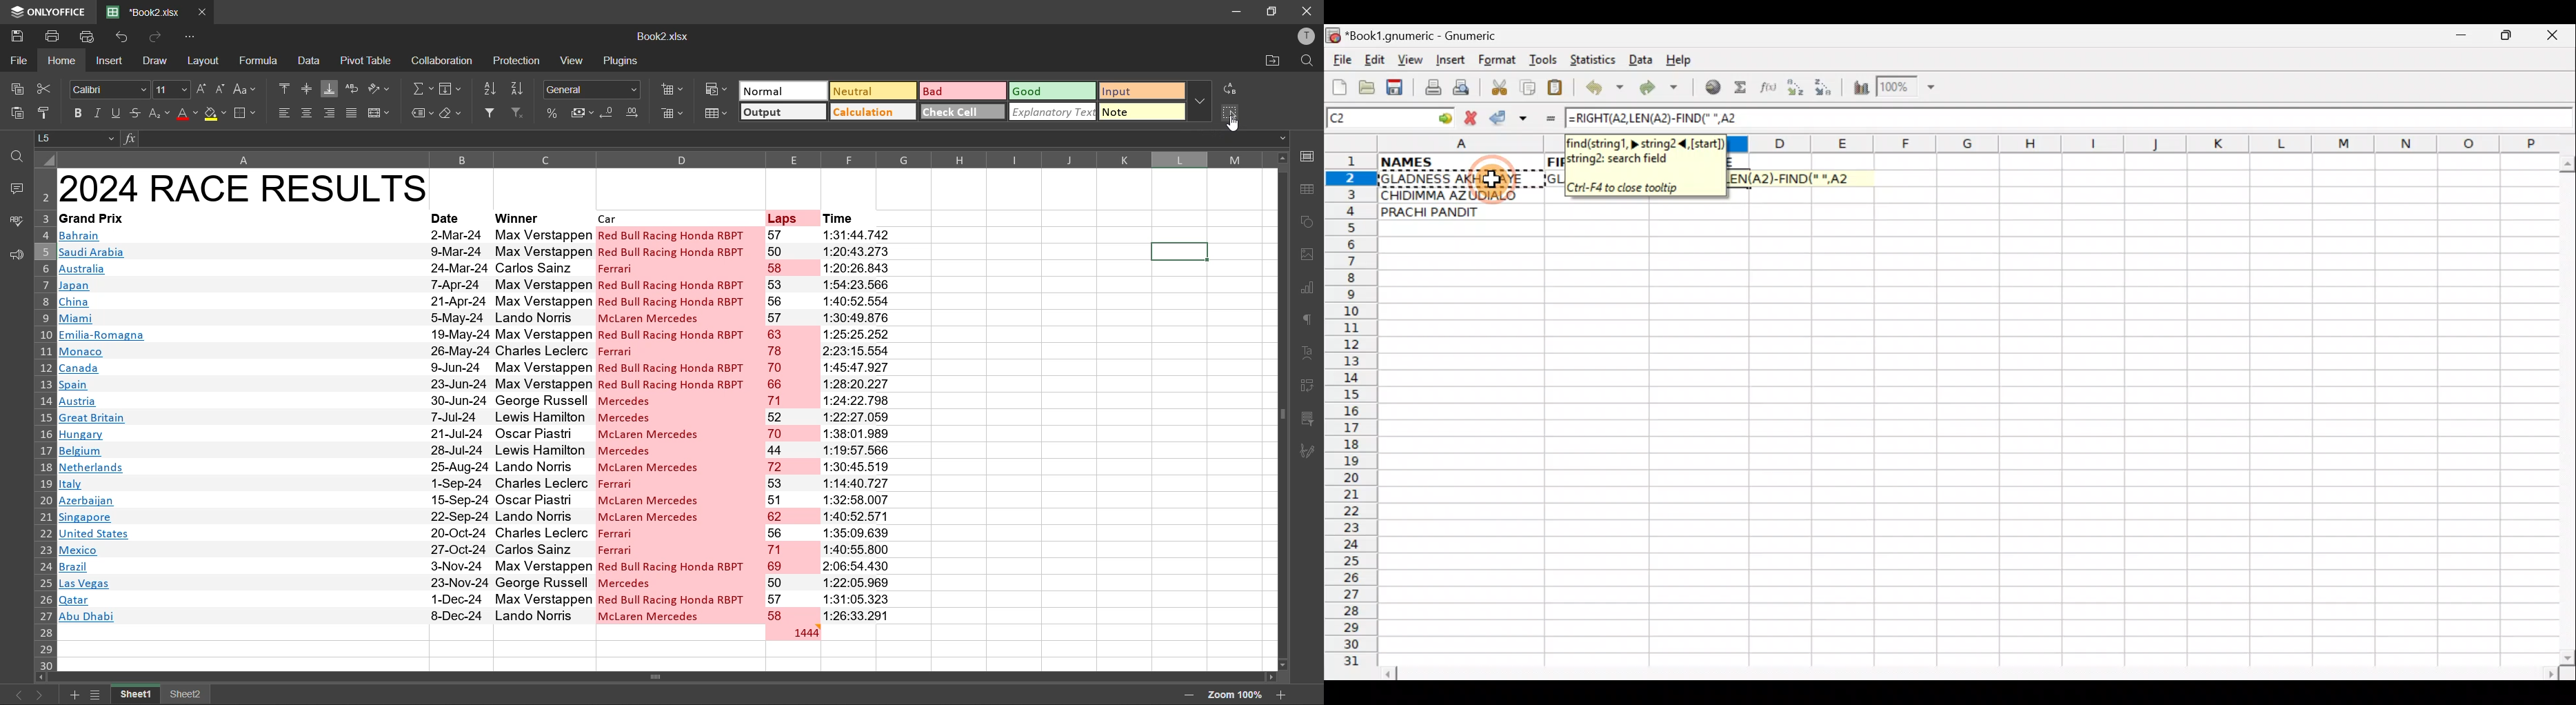 The height and width of the screenshot is (728, 2576). Describe the element at coordinates (1745, 88) in the screenshot. I see `Sum in the current cell` at that location.